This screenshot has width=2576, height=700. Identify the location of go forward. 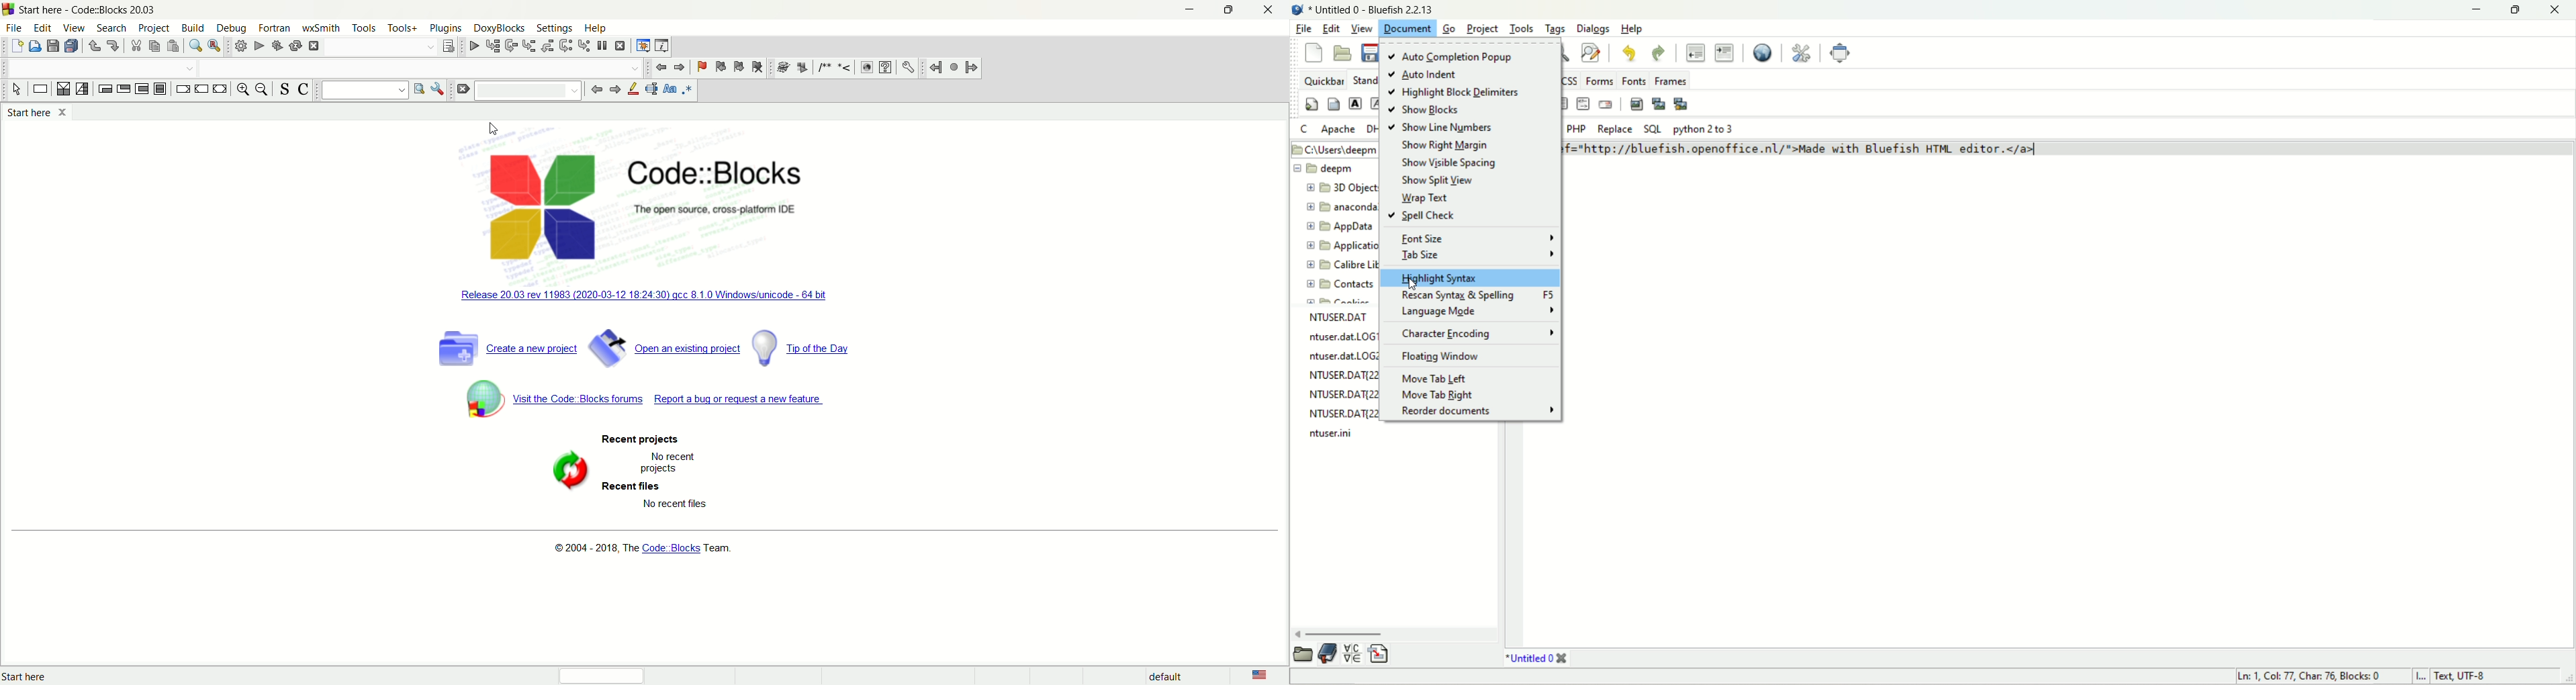
(614, 90).